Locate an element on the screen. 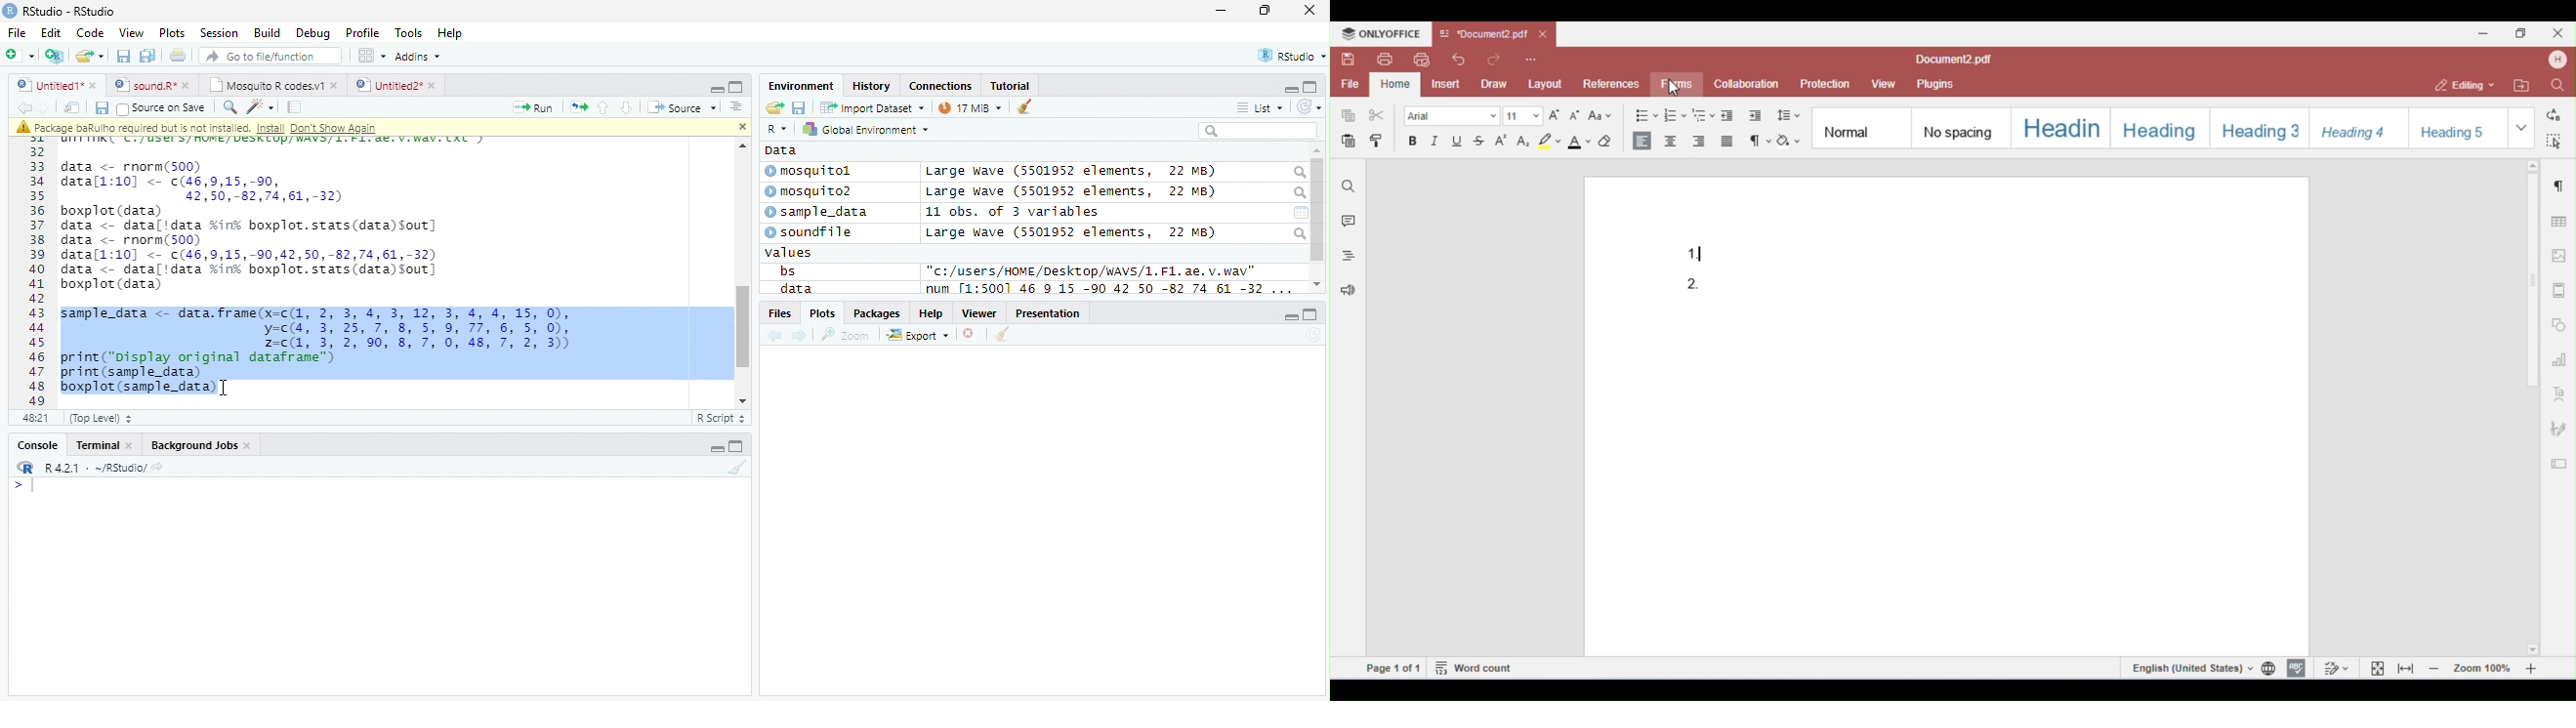  Go forward is located at coordinates (43, 107).